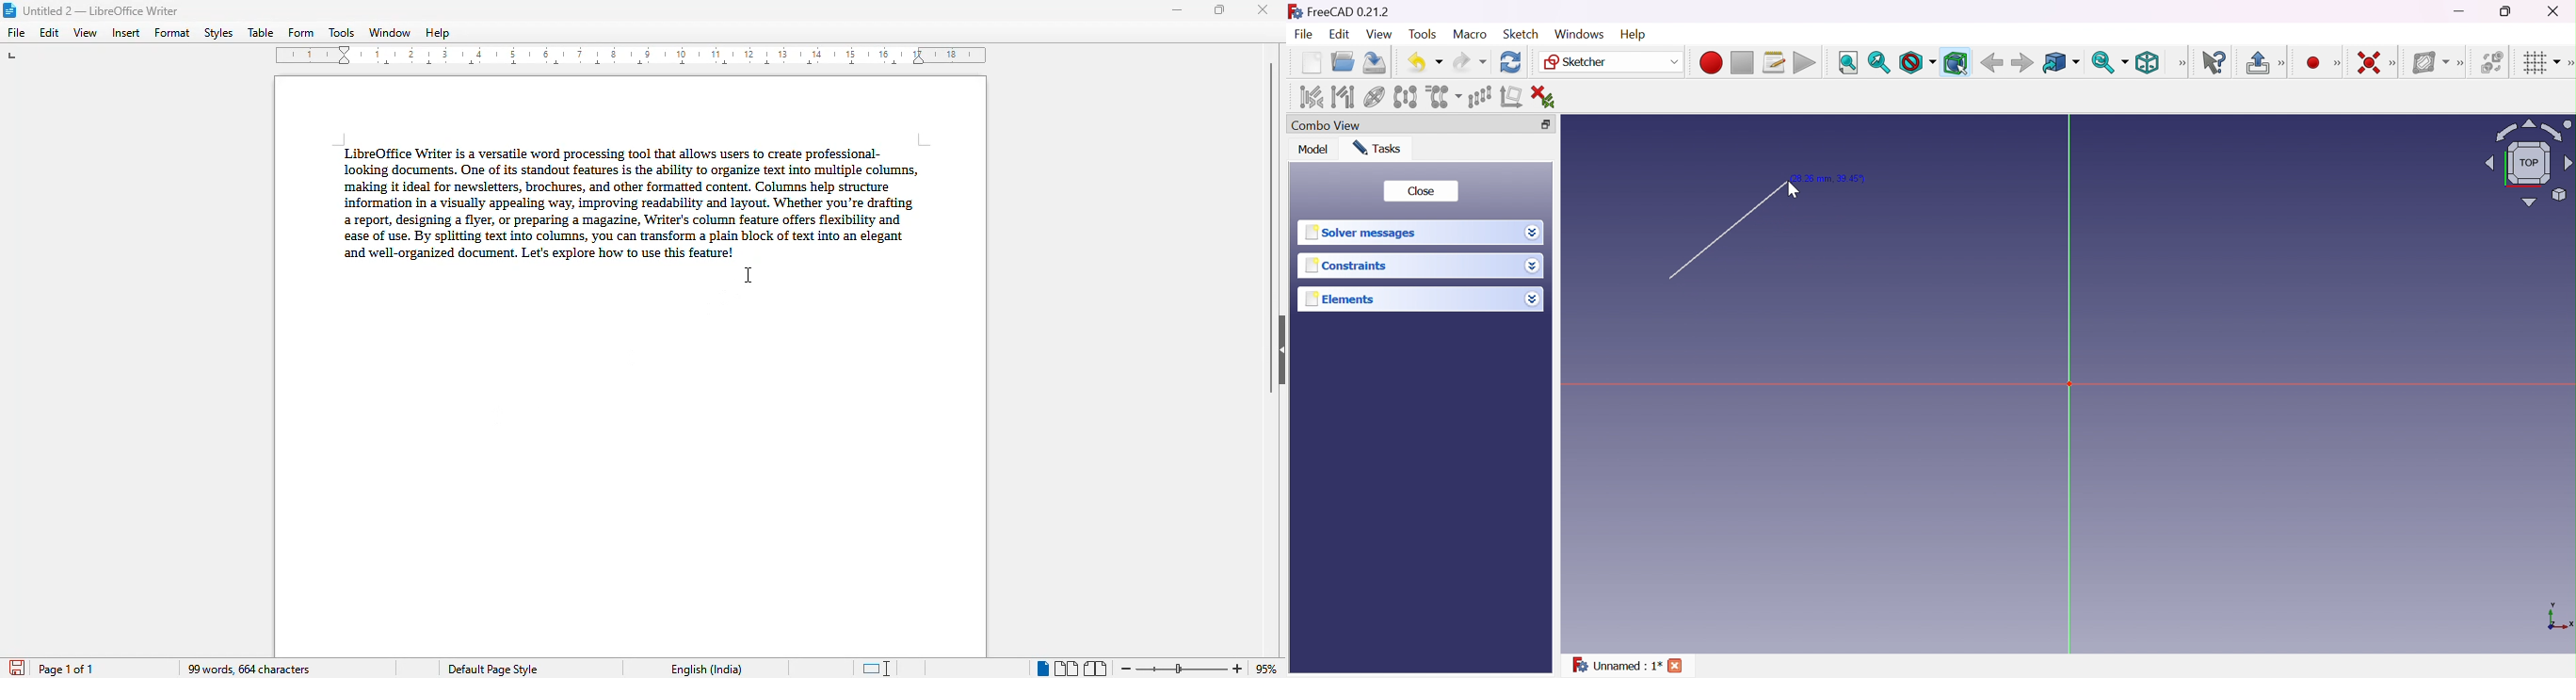 The width and height of the screenshot is (2576, 700). I want to click on Help, so click(1632, 33).